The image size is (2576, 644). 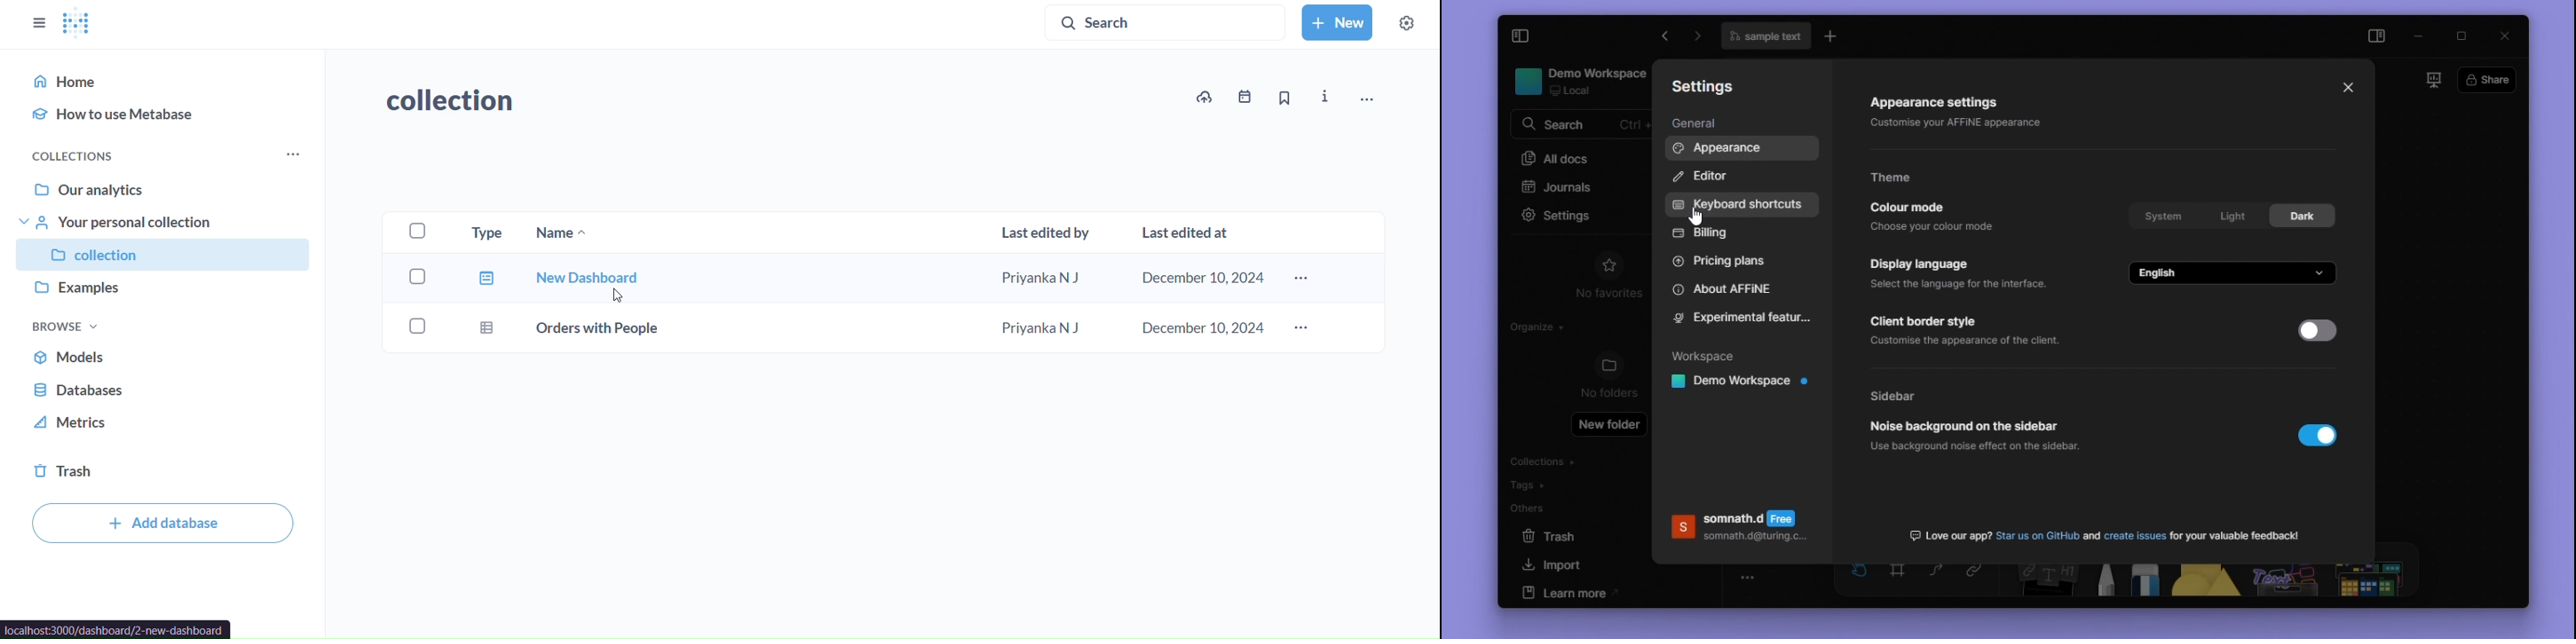 What do you see at coordinates (1570, 537) in the screenshot?
I see `` at bounding box center [1570, 537].